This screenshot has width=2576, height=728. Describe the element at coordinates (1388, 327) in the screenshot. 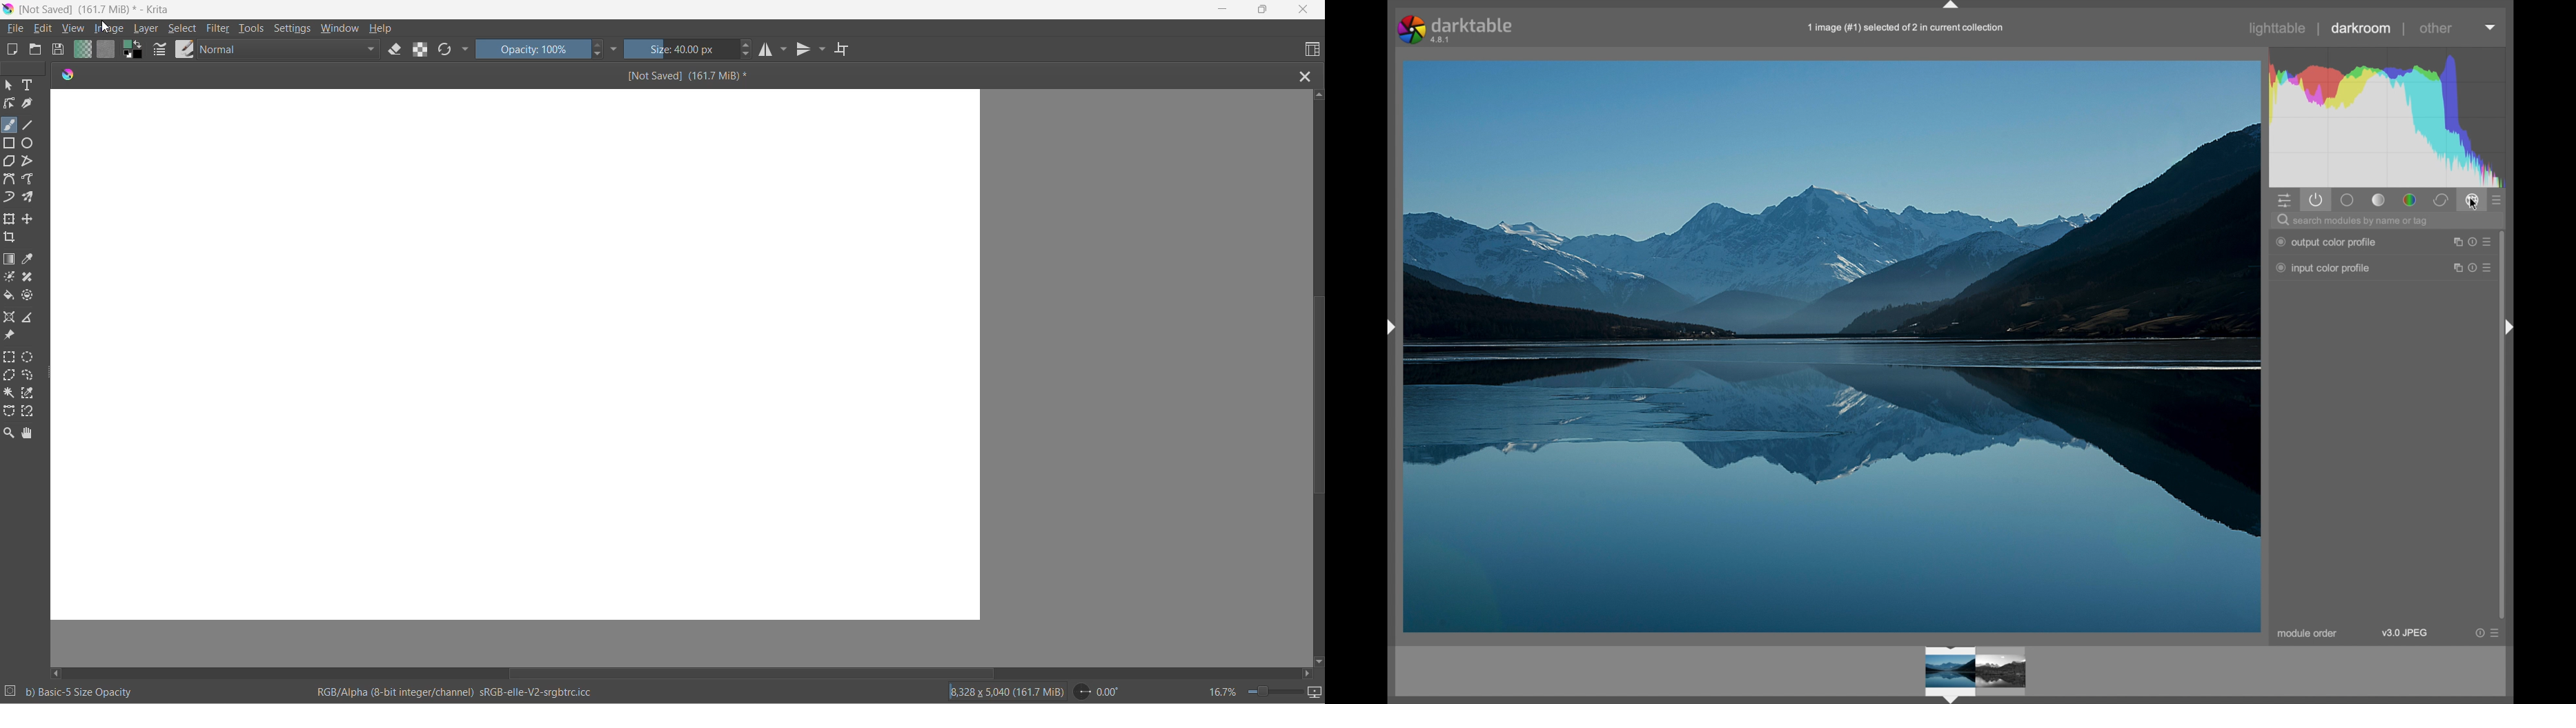

I see `drag handle` at that location.